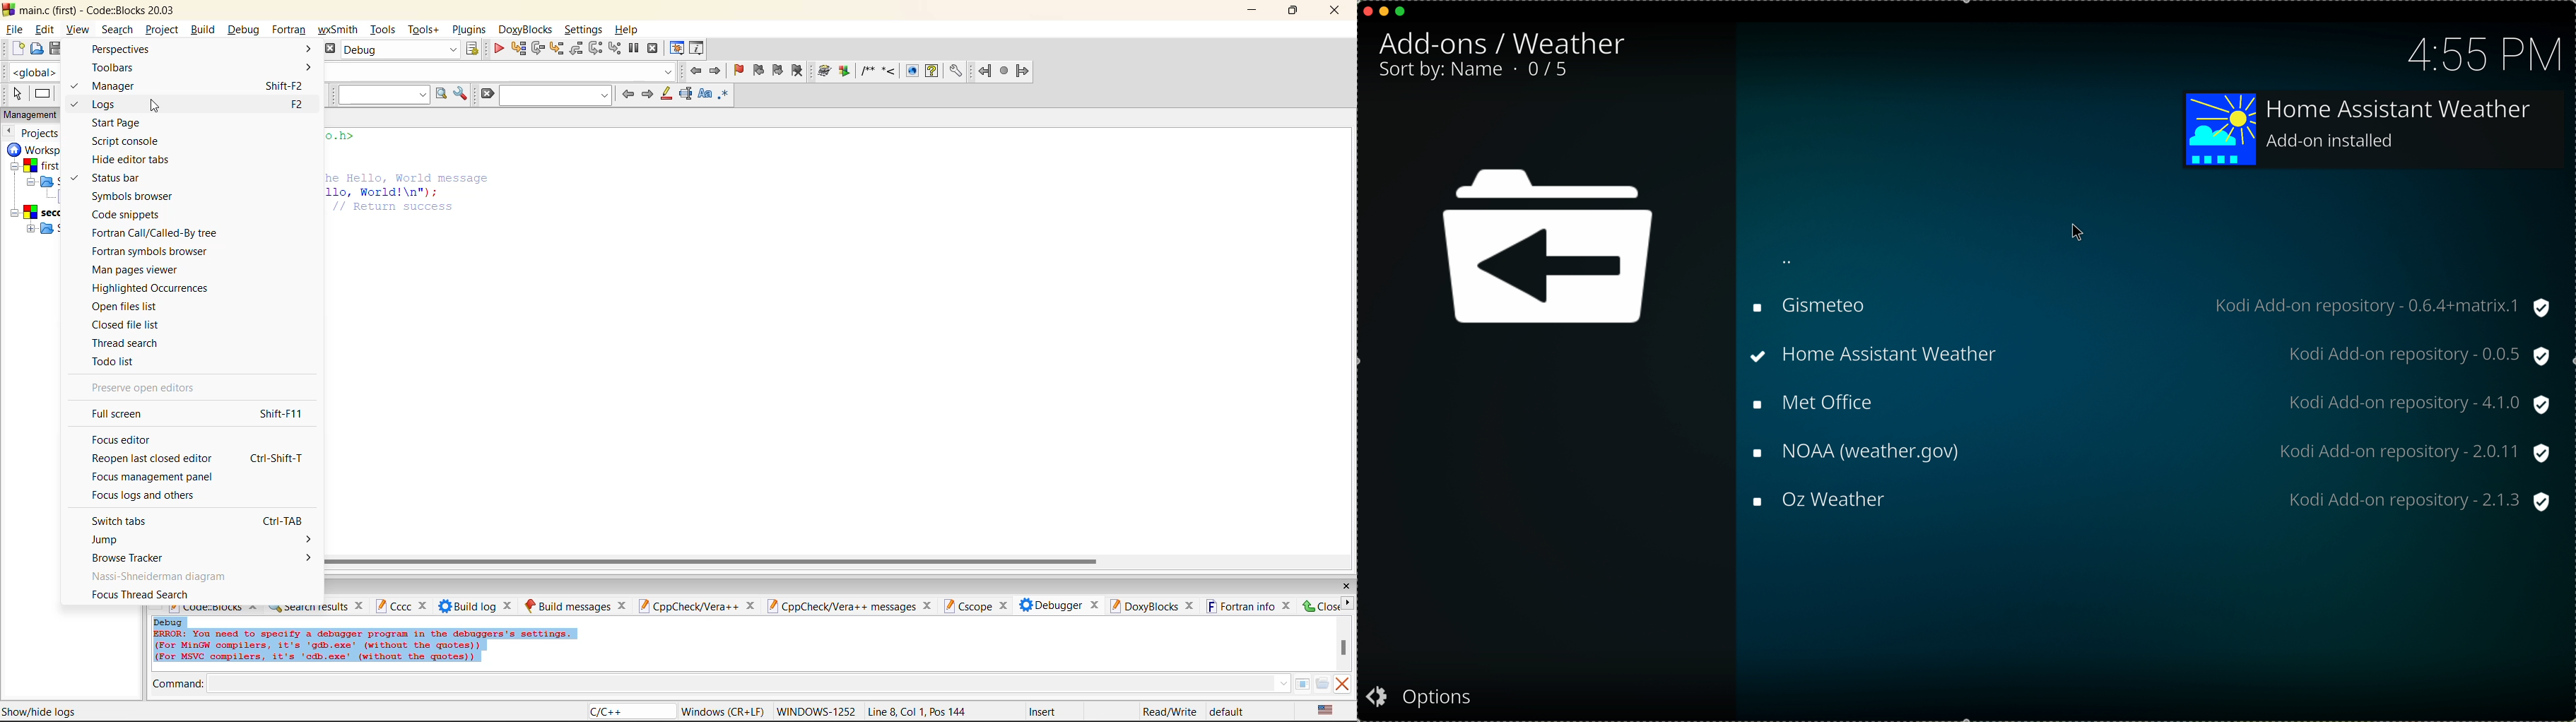  I want to click on perspectives, so click(201, 50).